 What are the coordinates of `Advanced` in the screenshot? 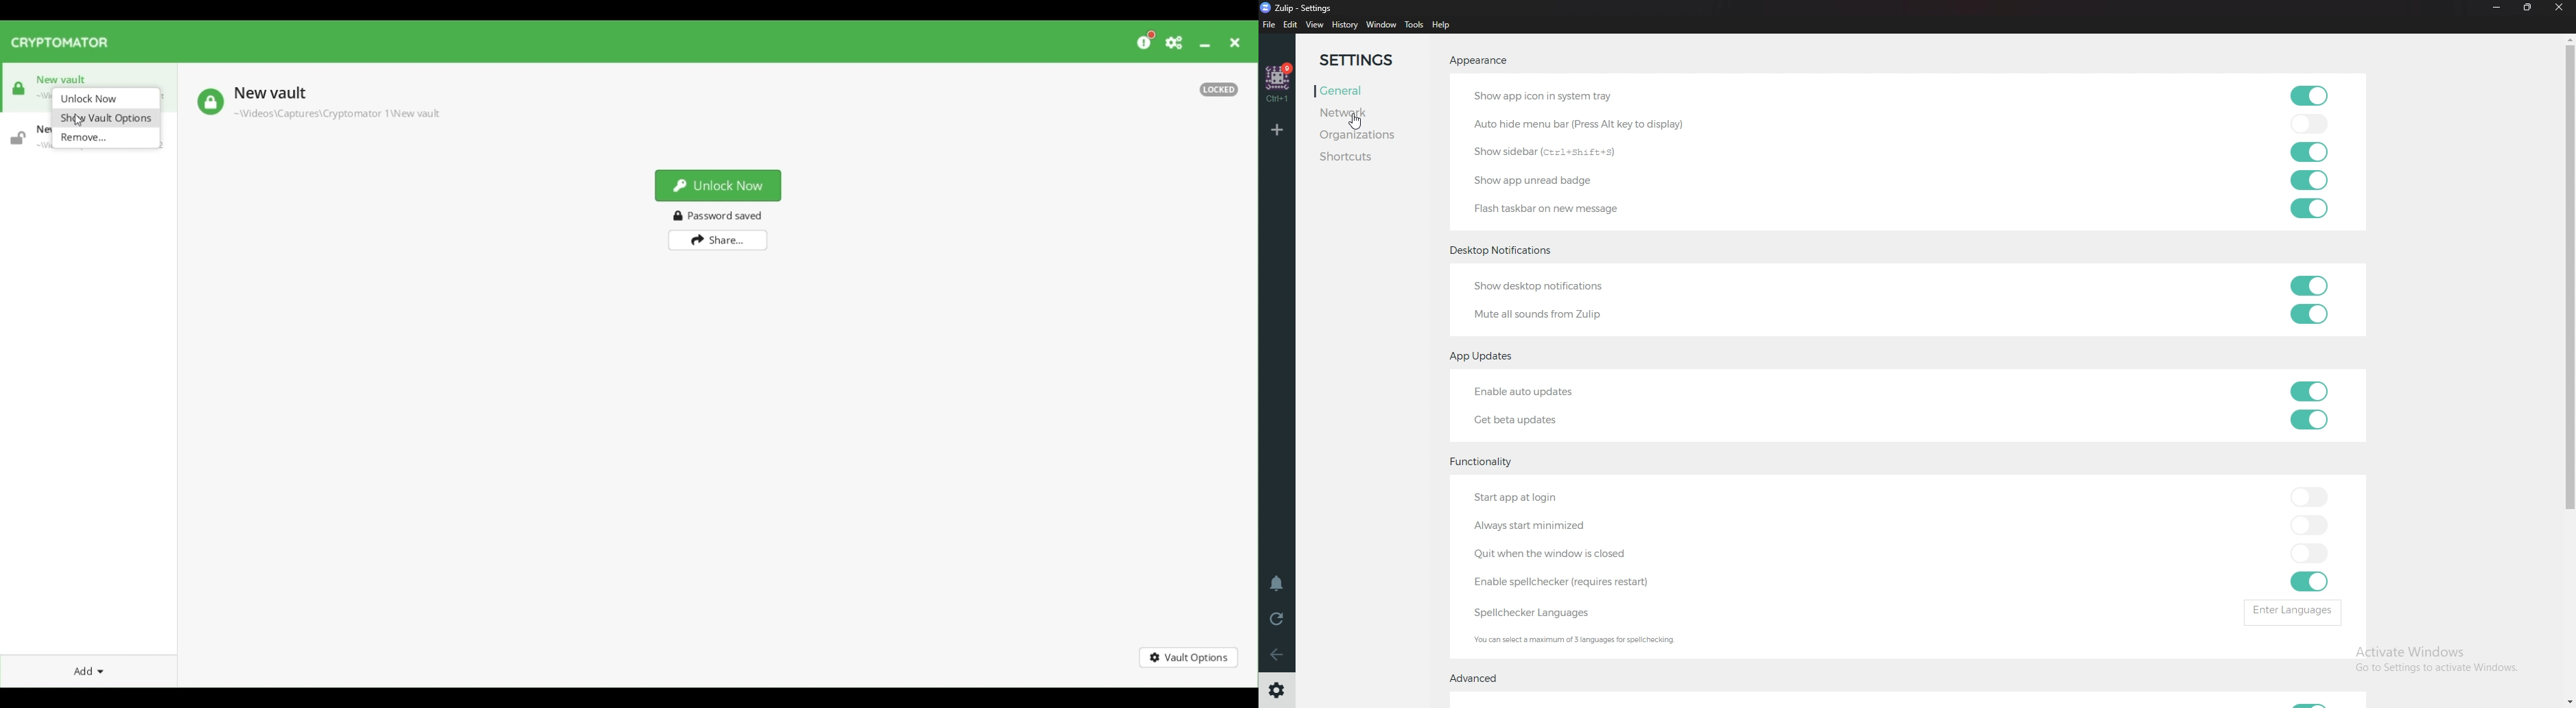 It's located at (1475, 679).